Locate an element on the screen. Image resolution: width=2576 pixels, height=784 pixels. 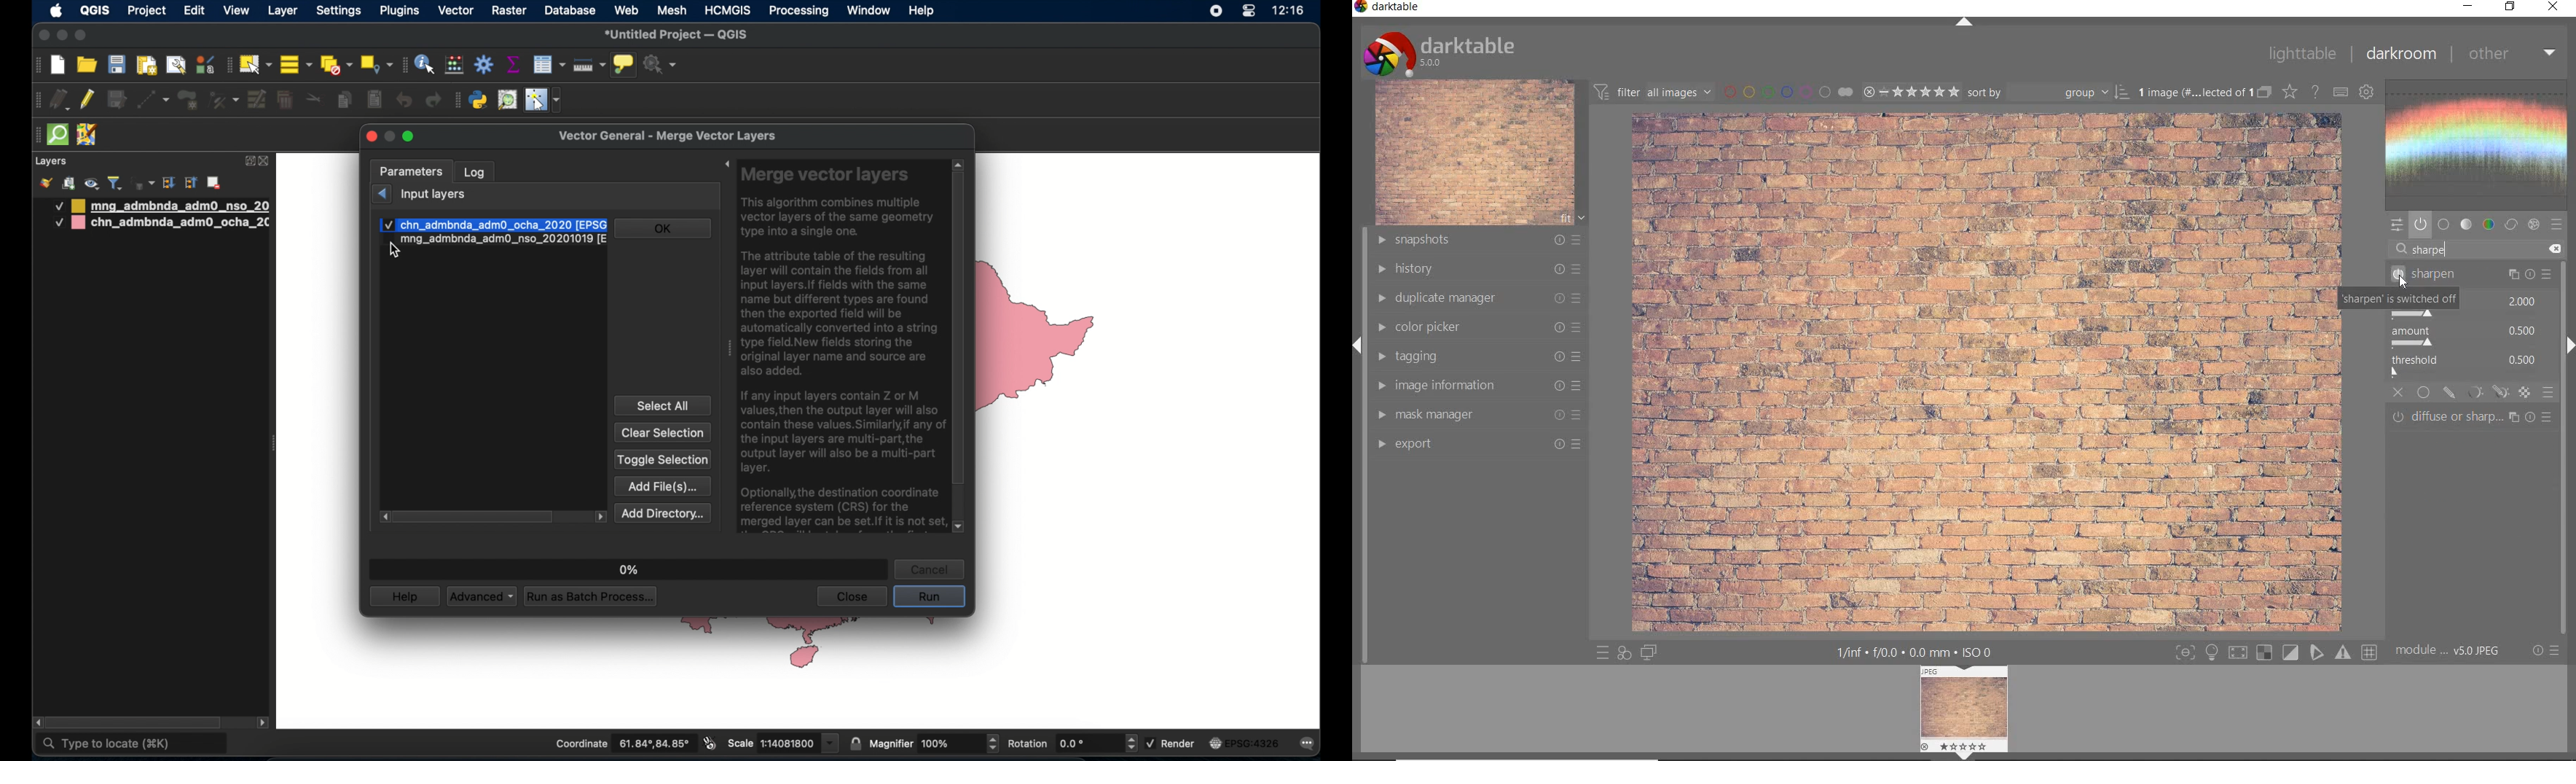
correct  is located at coordinates (2511, 225).